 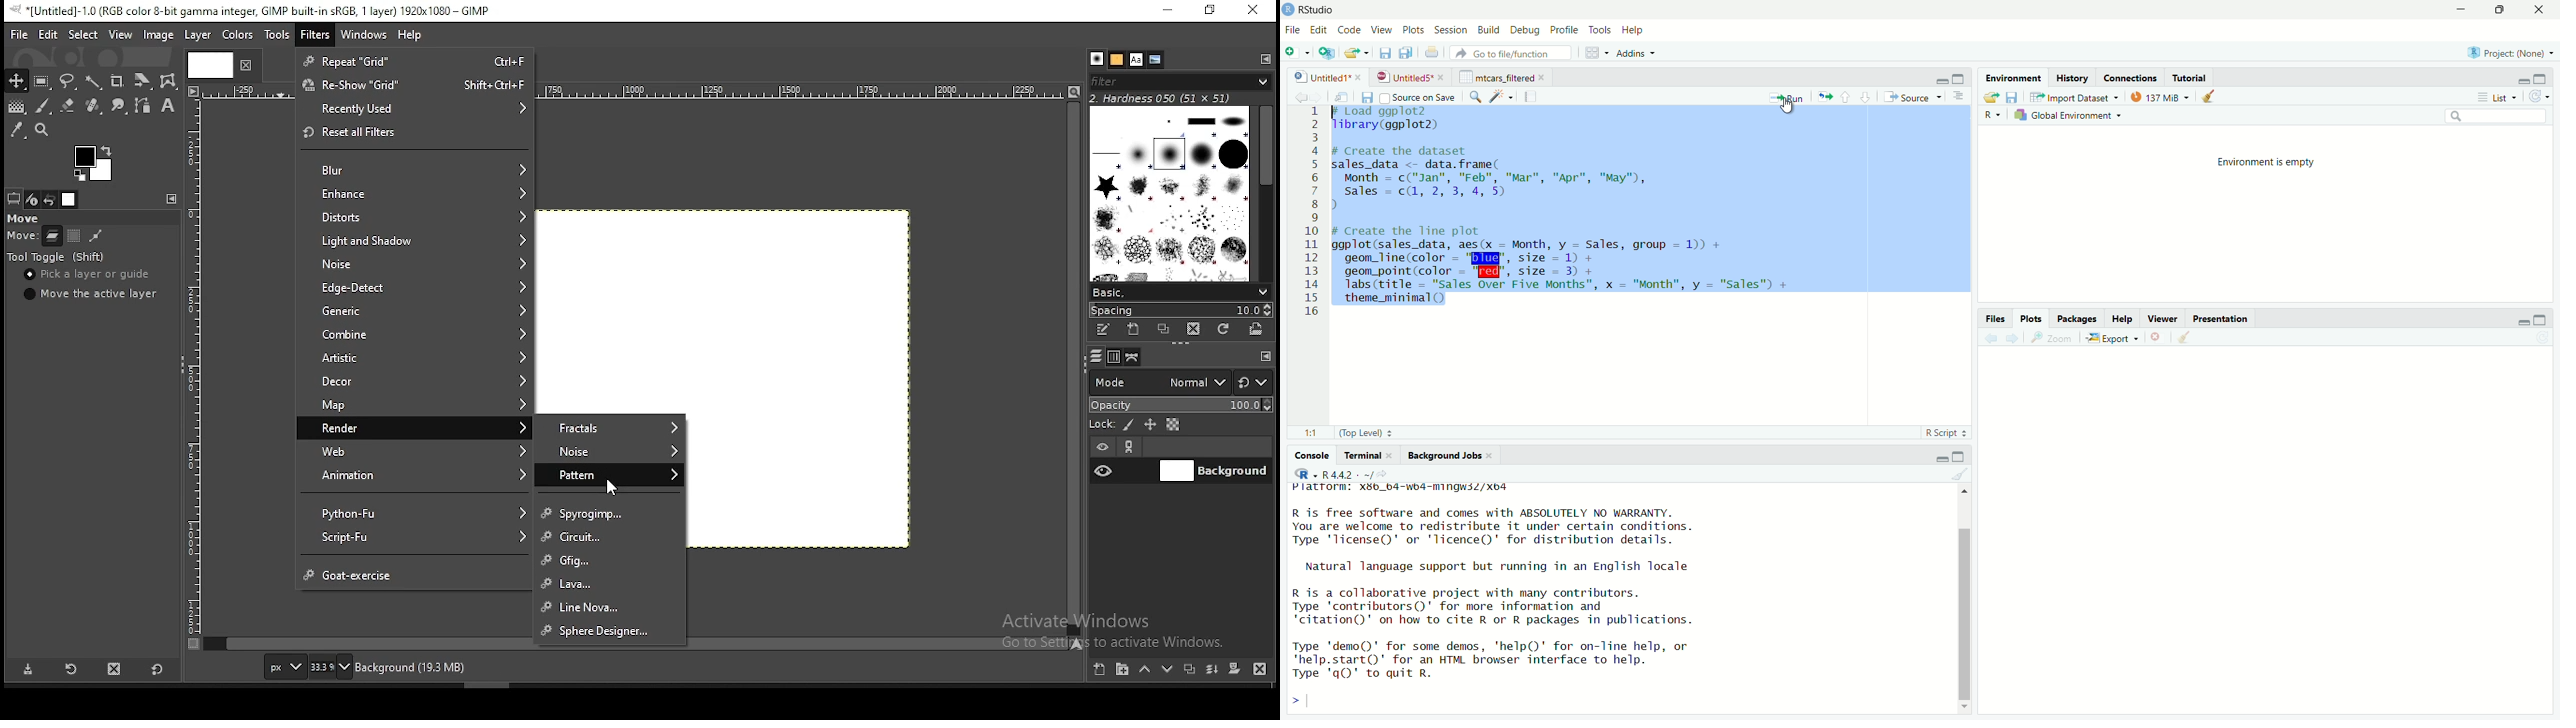 What do you see at coordinates (2539, 321) in the screenshot?
I see `maximize` at bounding box center [2539, 321].